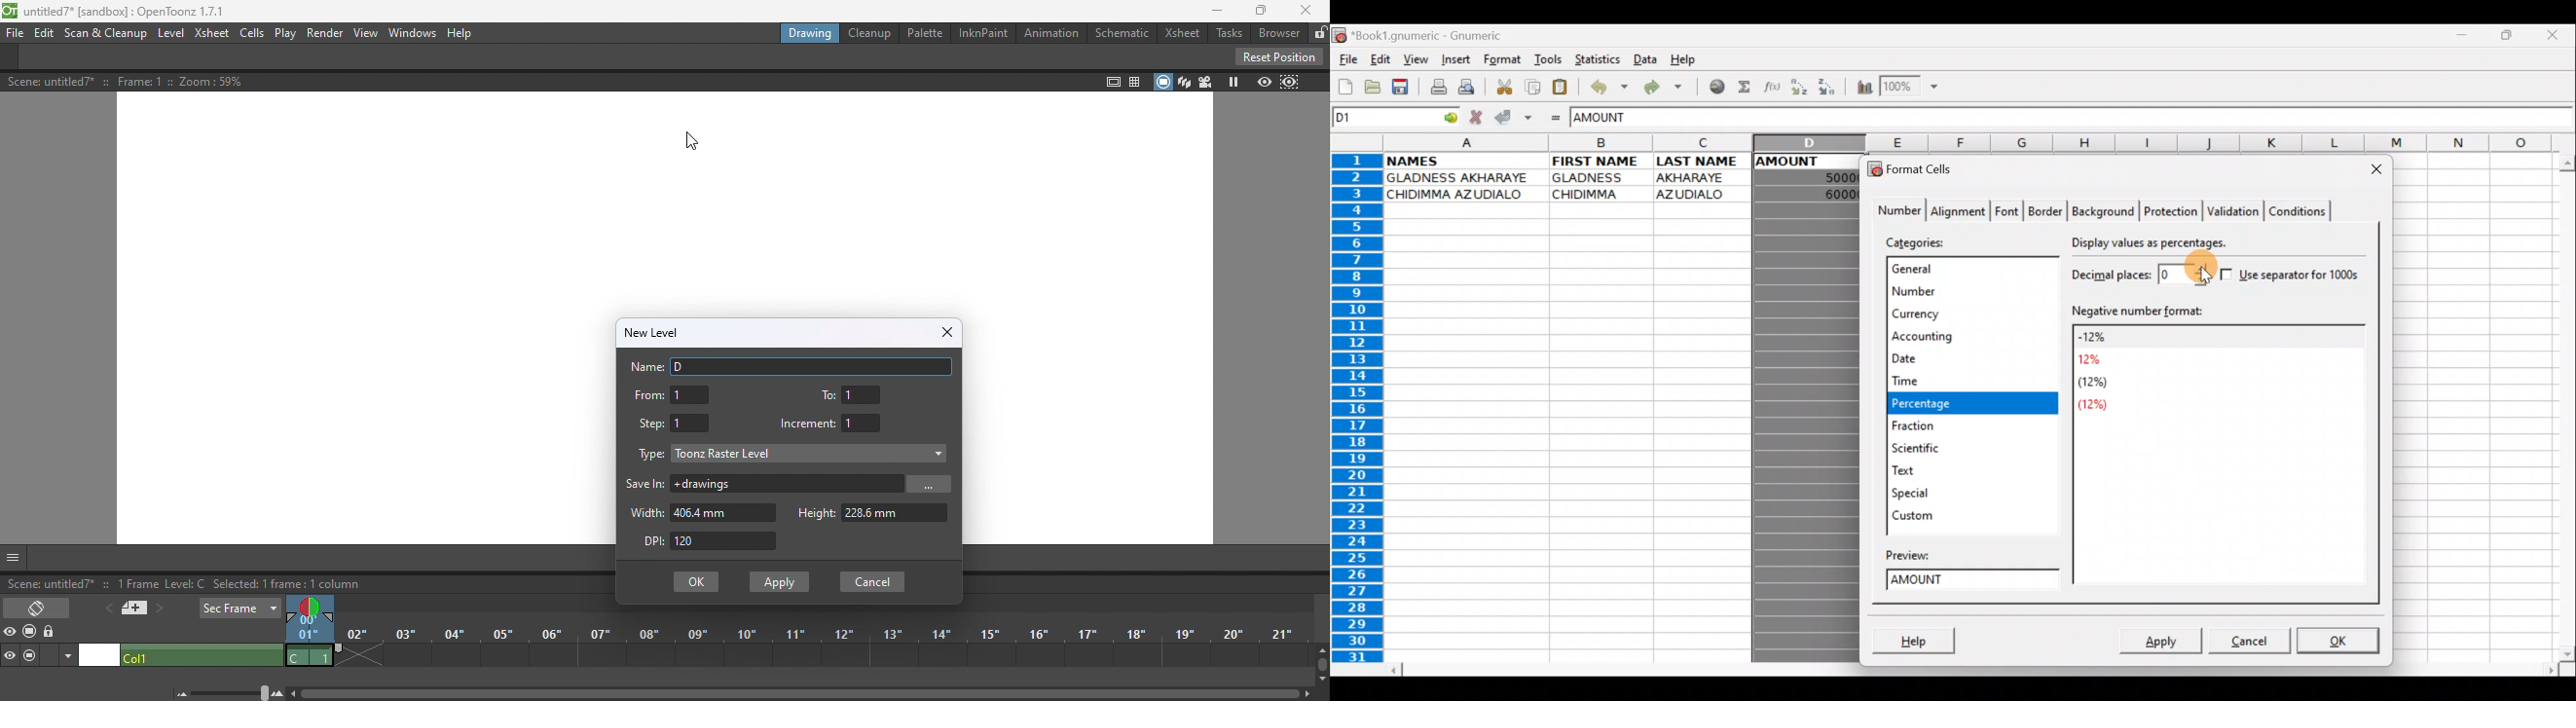 The height and width of the screenshot is (728, 2576). What do you see at coordinates (1400, 86) in the screenshot?
I see `Save current workbook` at bounding box center [1400, 86].